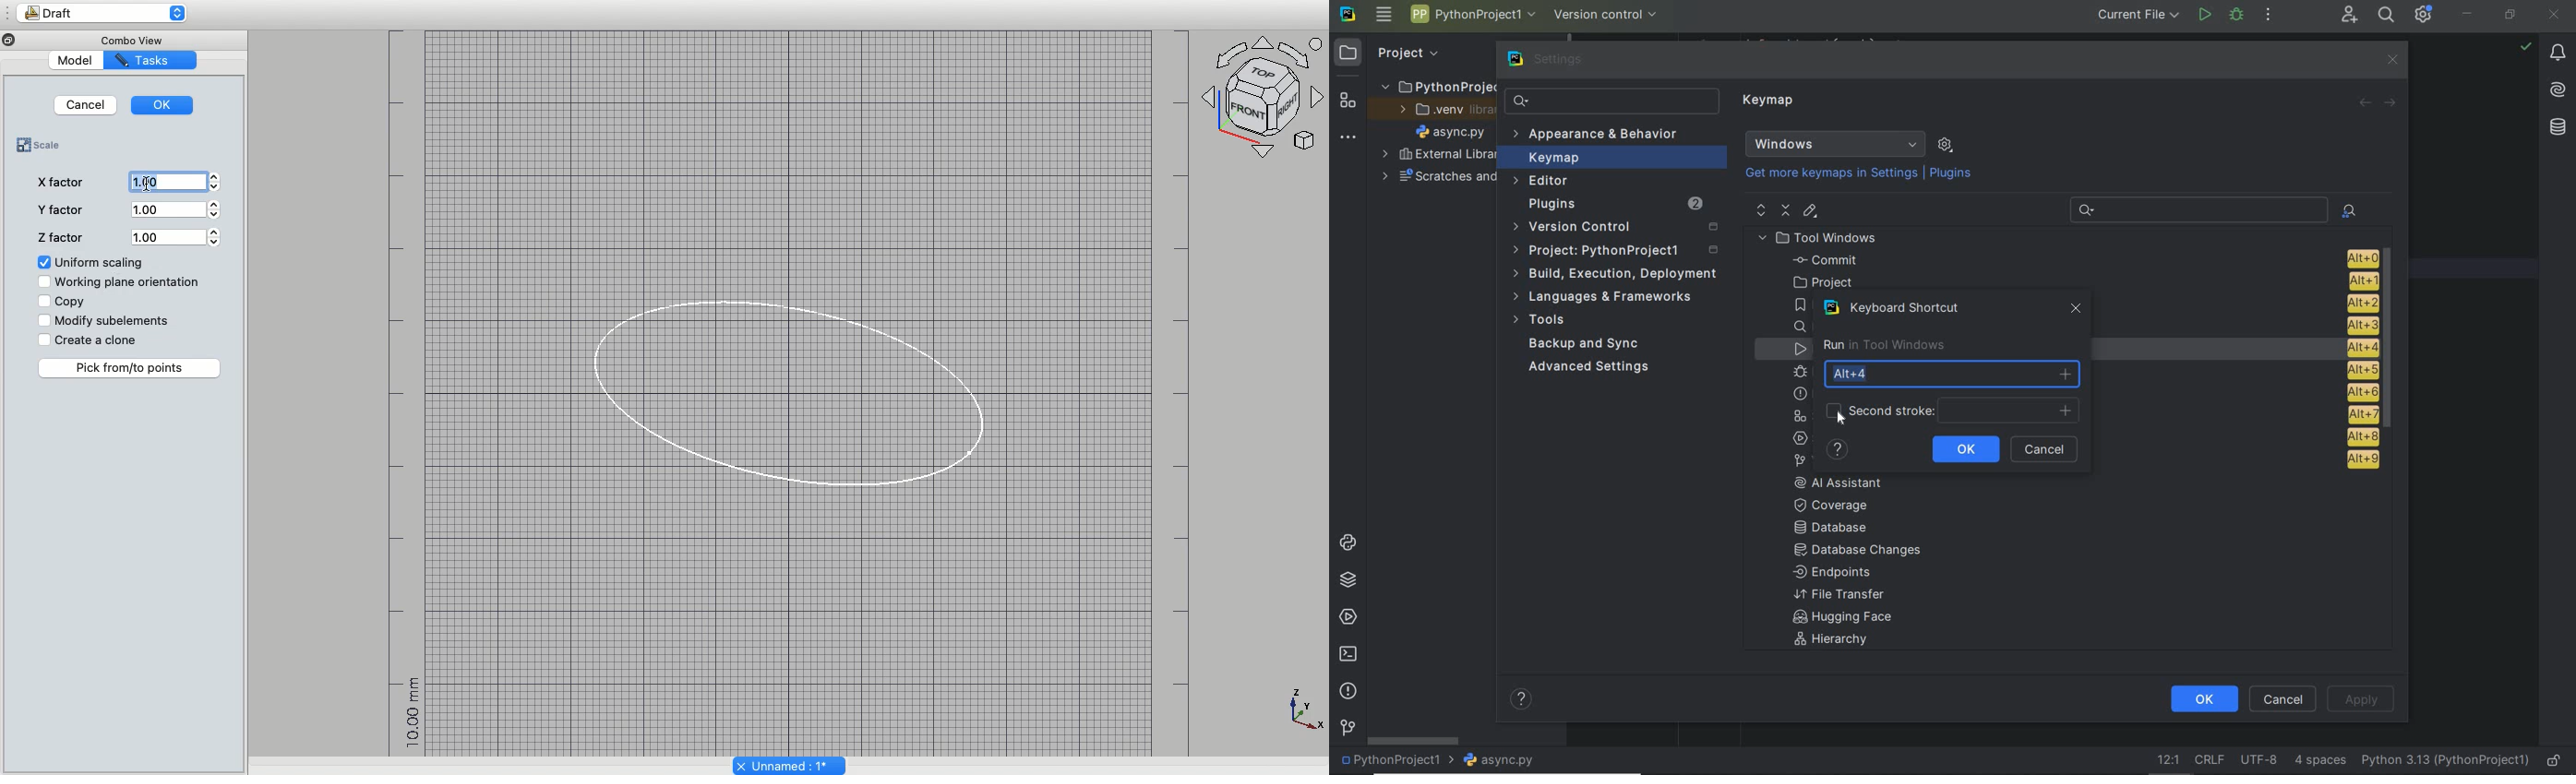 Image resolution: width=2576 pixels, height=784 pixels. Describe the element at coordinates (1348, 134) in the screenshot. I see `More tool windows` at that location.